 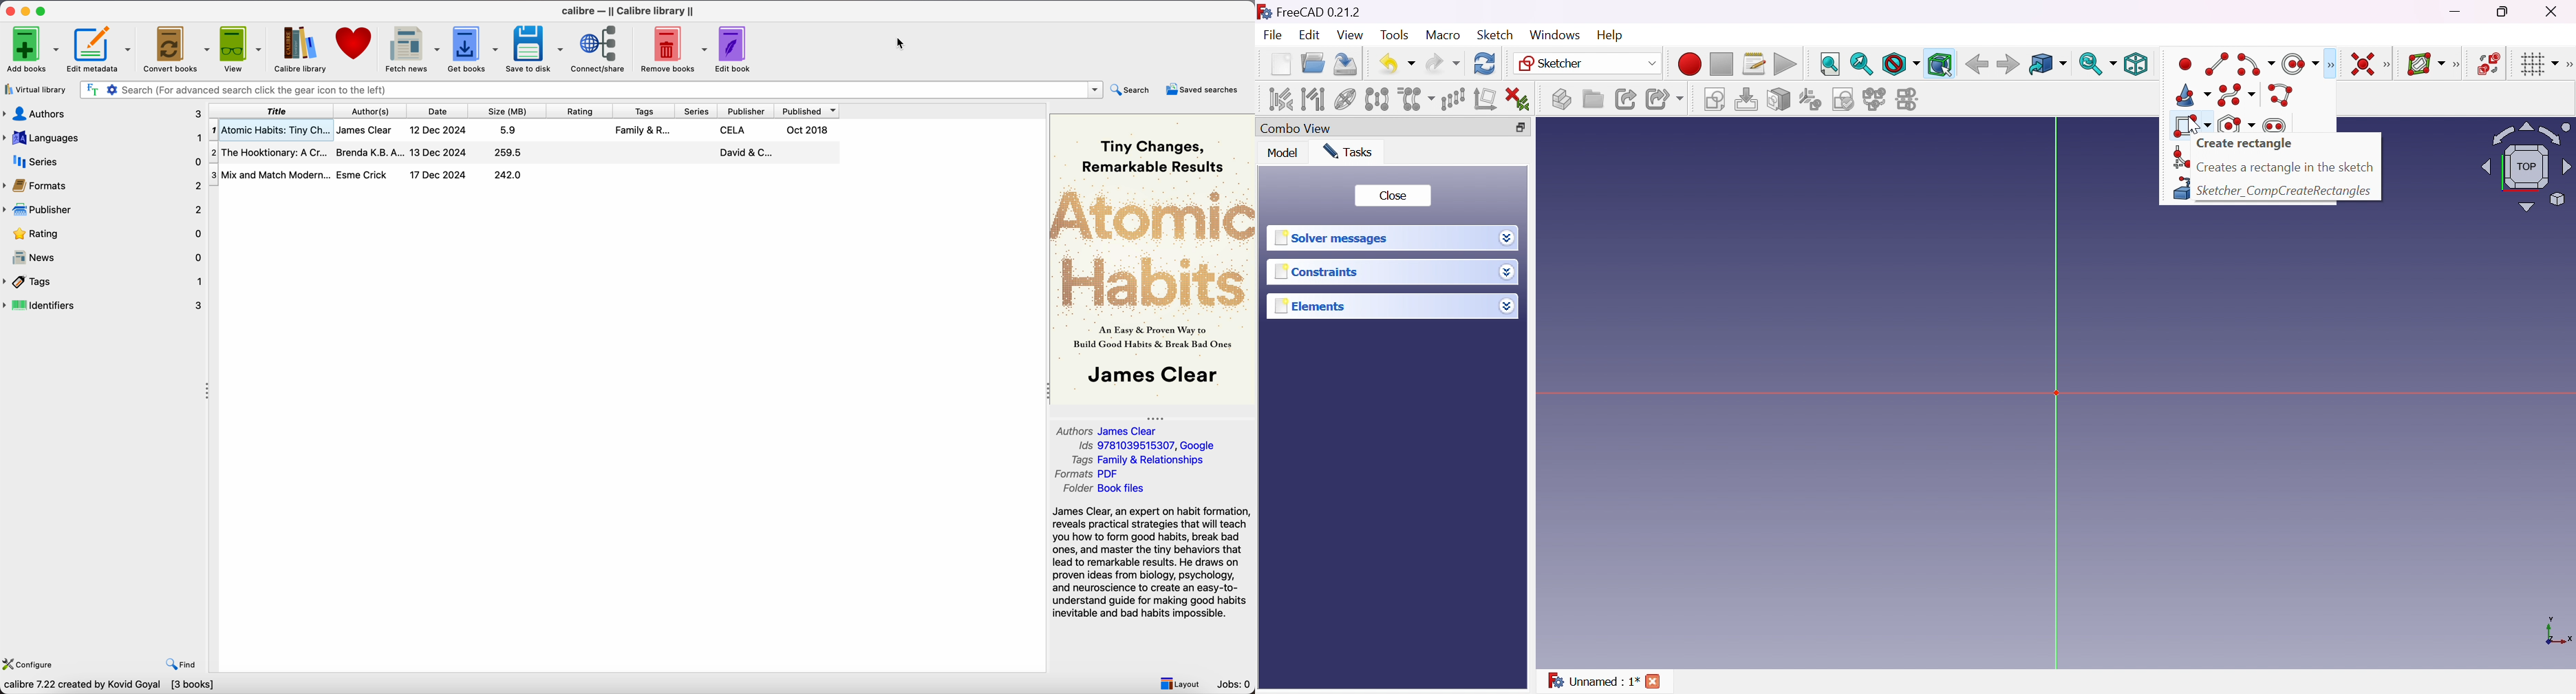 What do you see at coordinates (1830, 63) in the screenshot?
I see `Fit all` at bounding box center [1830, 63].